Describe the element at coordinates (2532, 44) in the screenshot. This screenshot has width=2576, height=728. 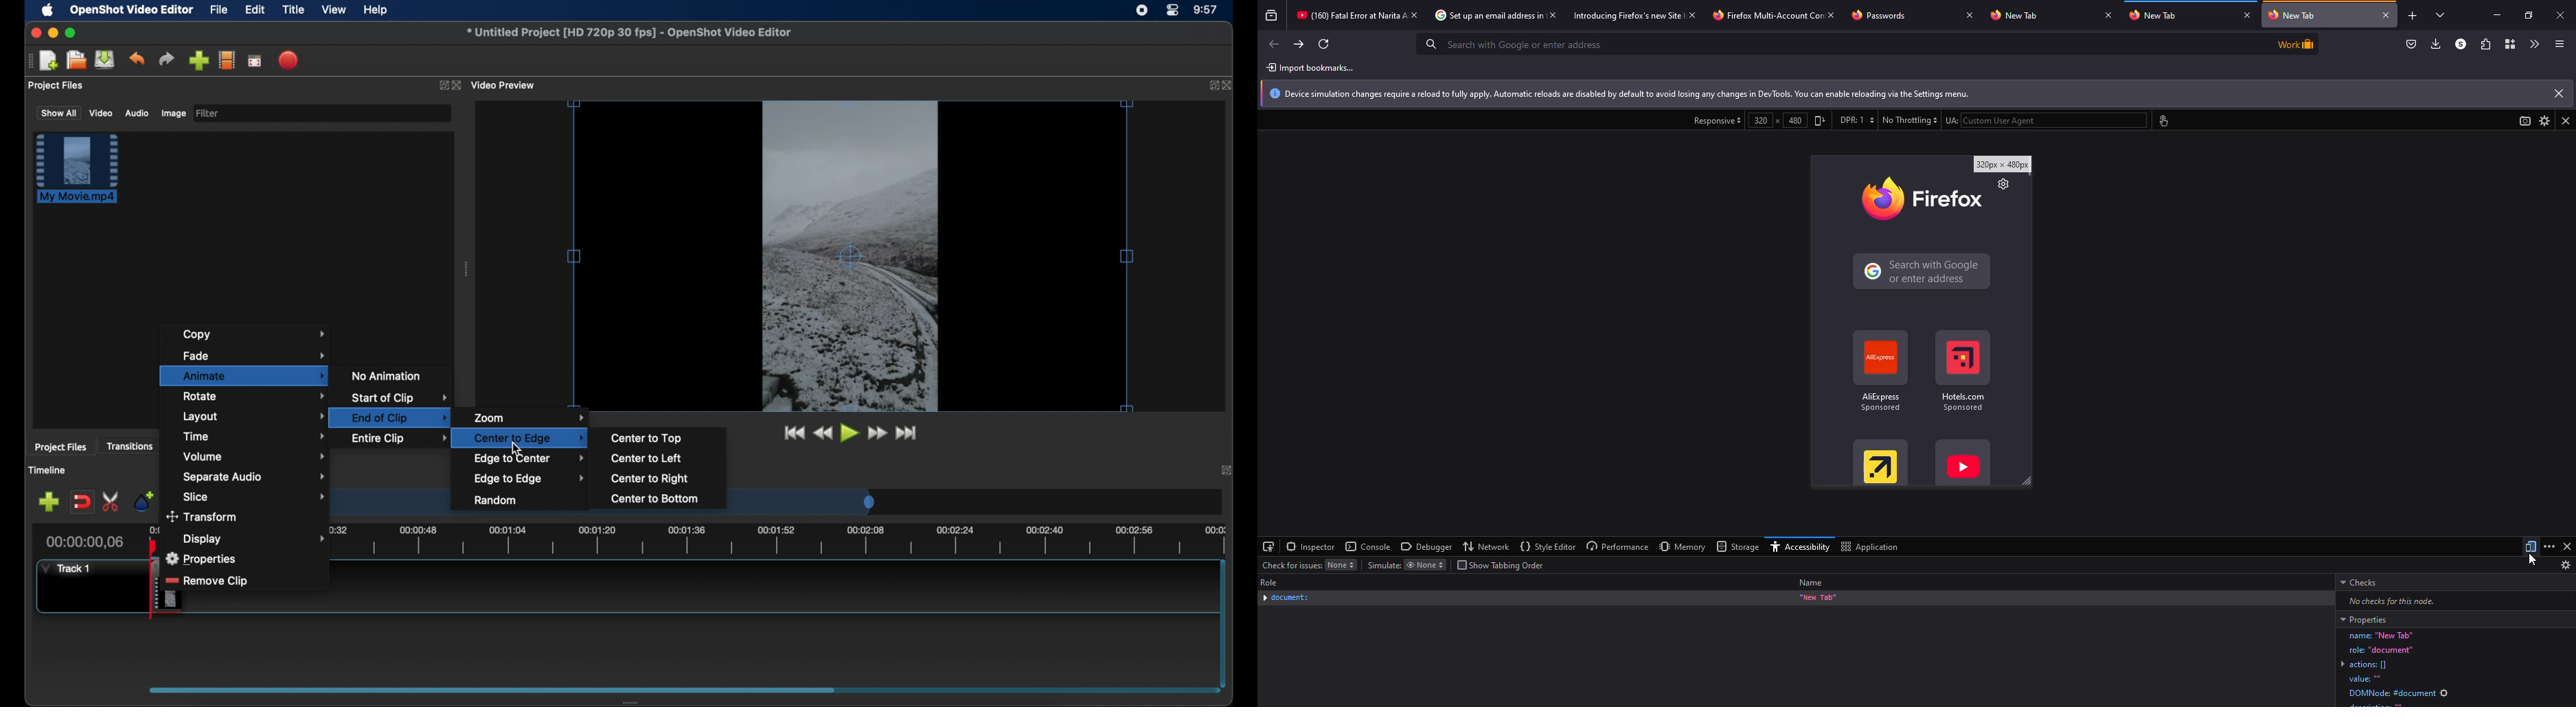
I see `more tools` at that location.